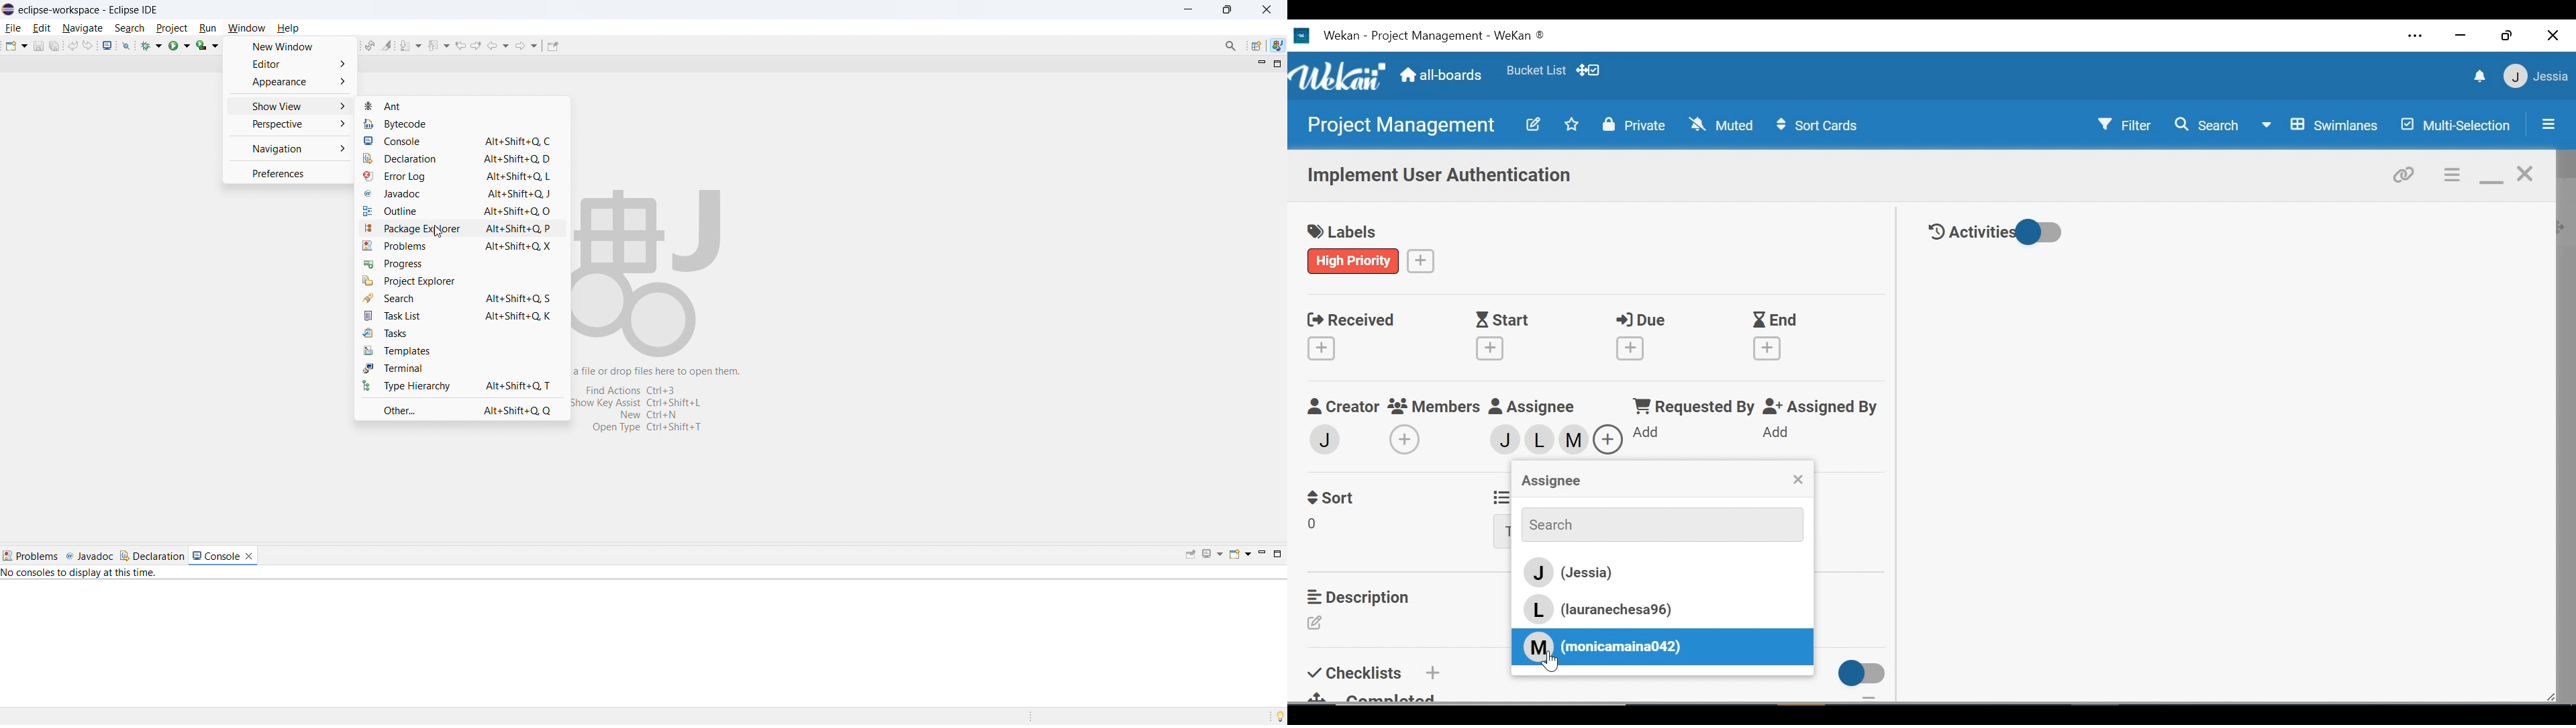  Describe the element at coordinates (1381, 696) in the screenshot. I see `completed` at that location.